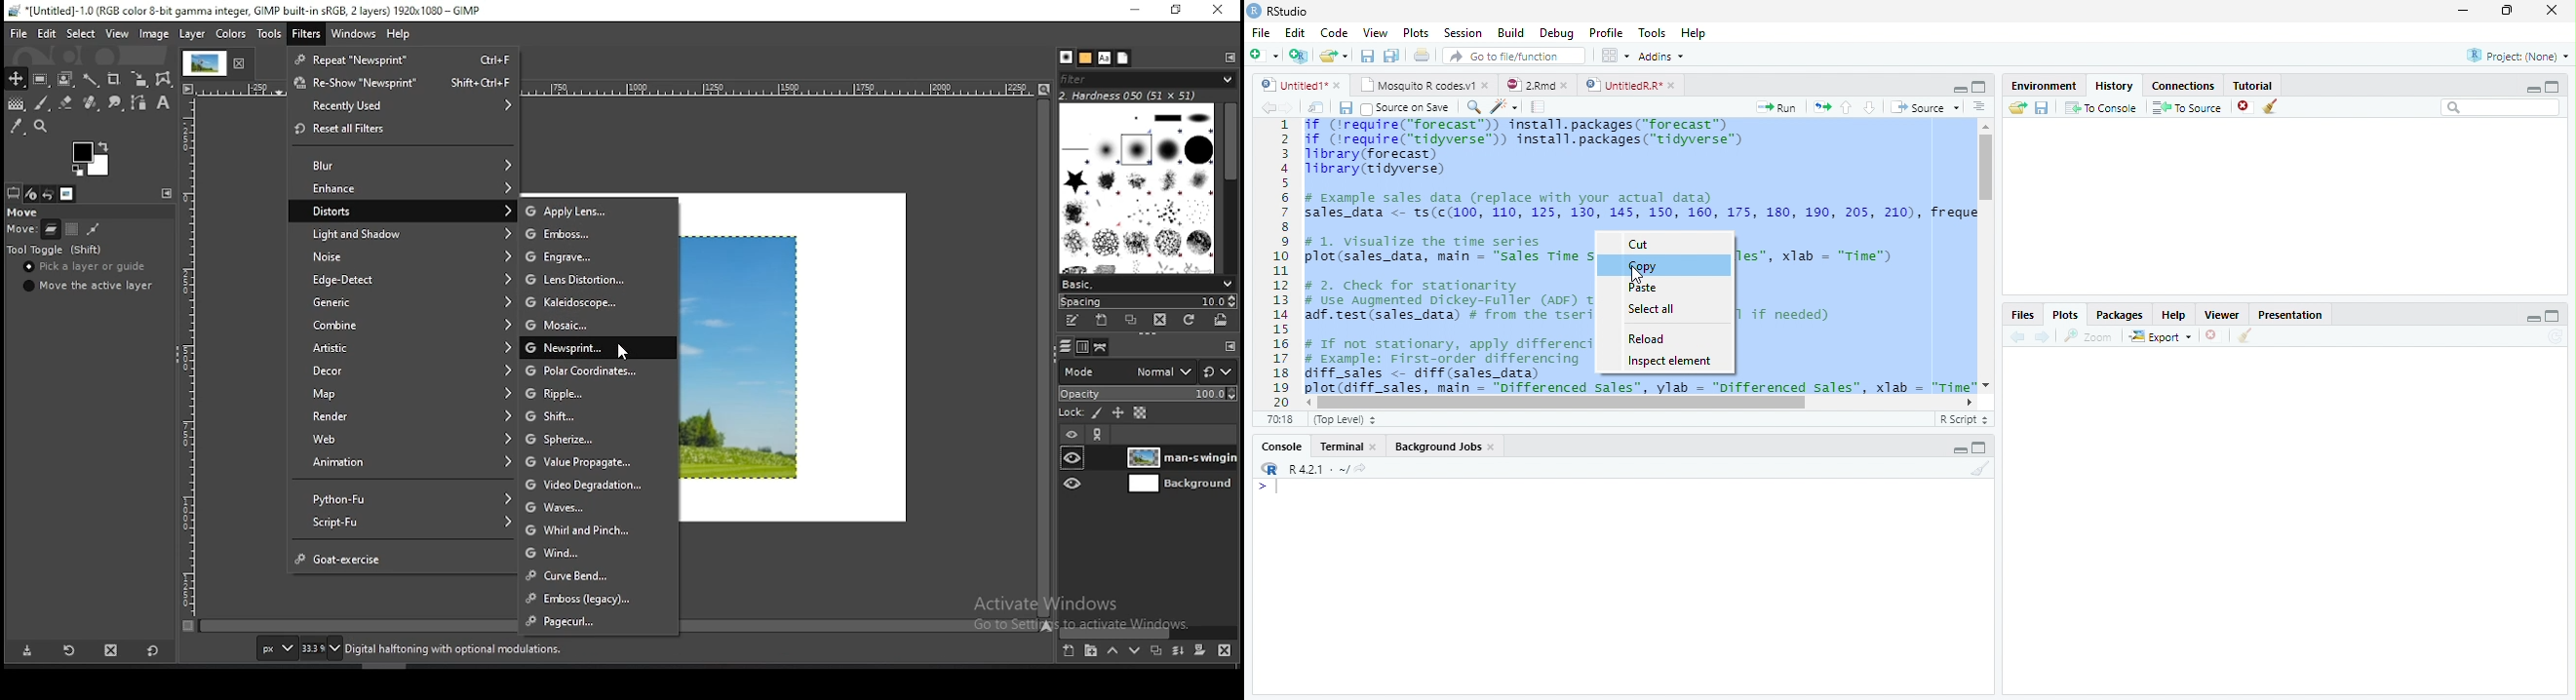  What do you see at coordinates (1979, 108) in the screenshot?
I see `Show document outline` at bounding box center [1979, 108].